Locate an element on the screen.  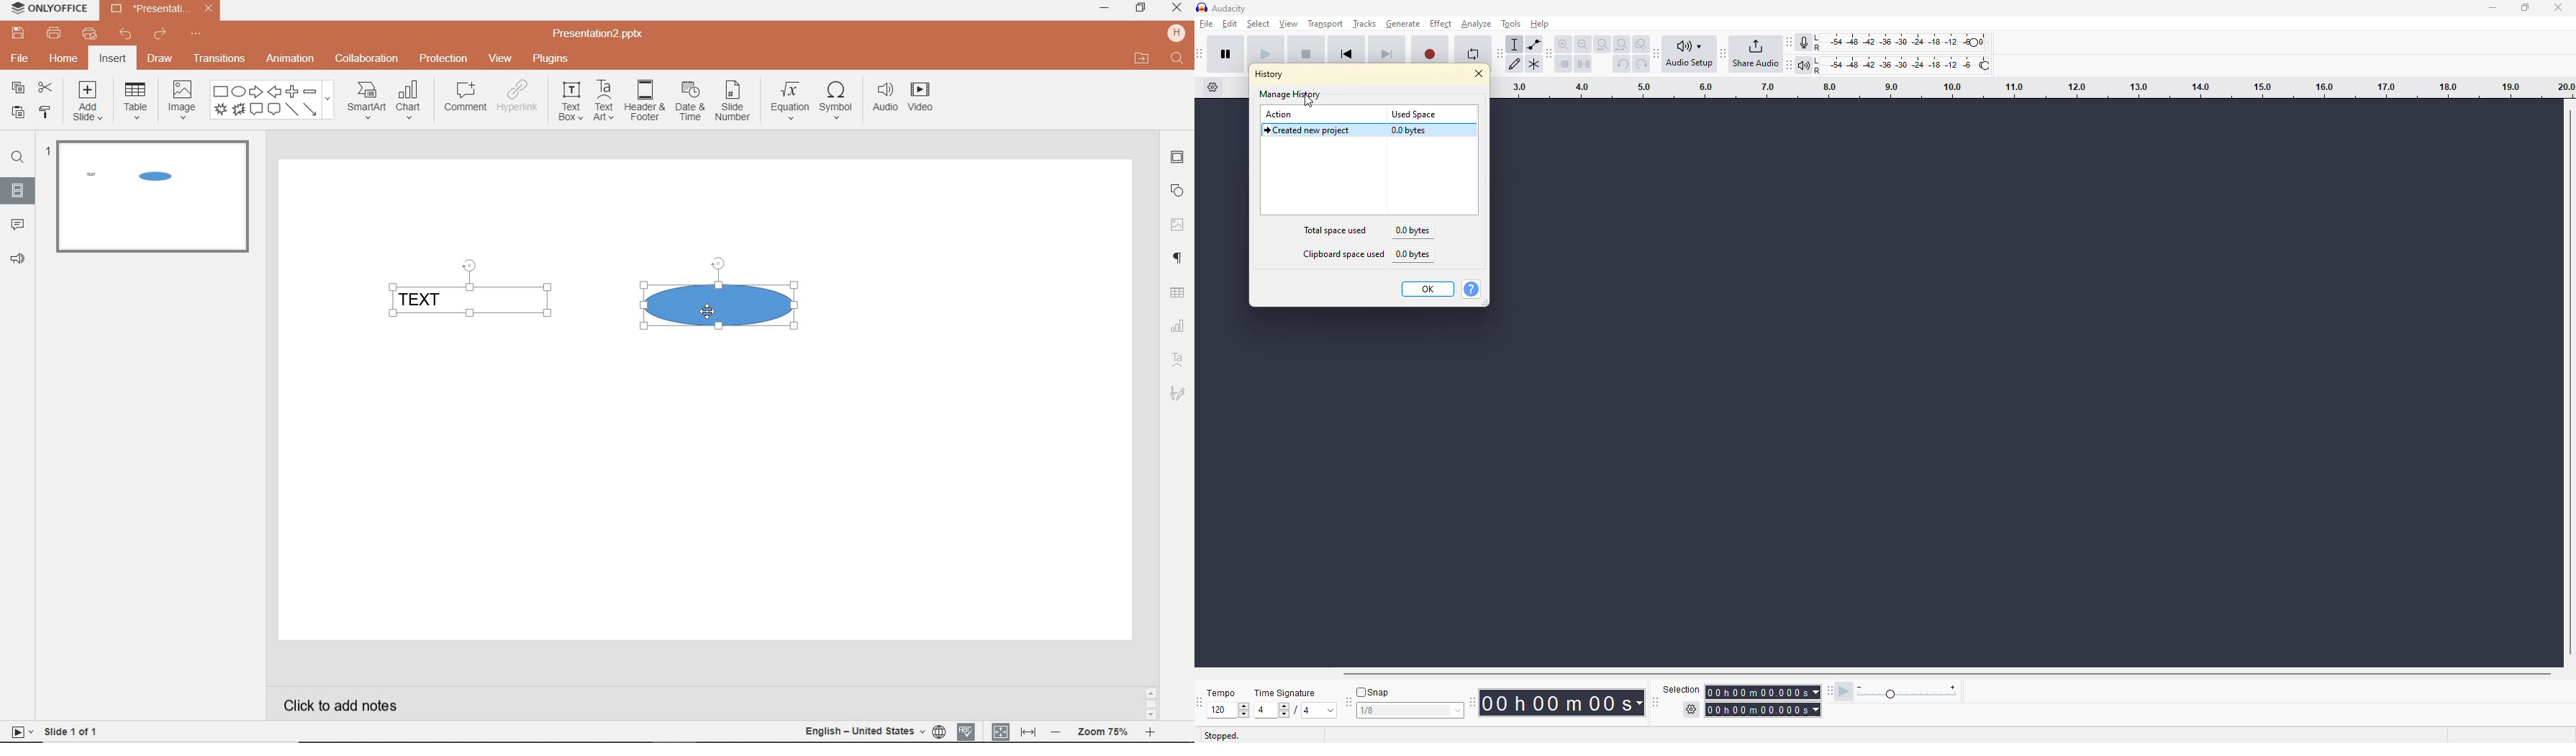
value is located at coordinates (1407, 713).